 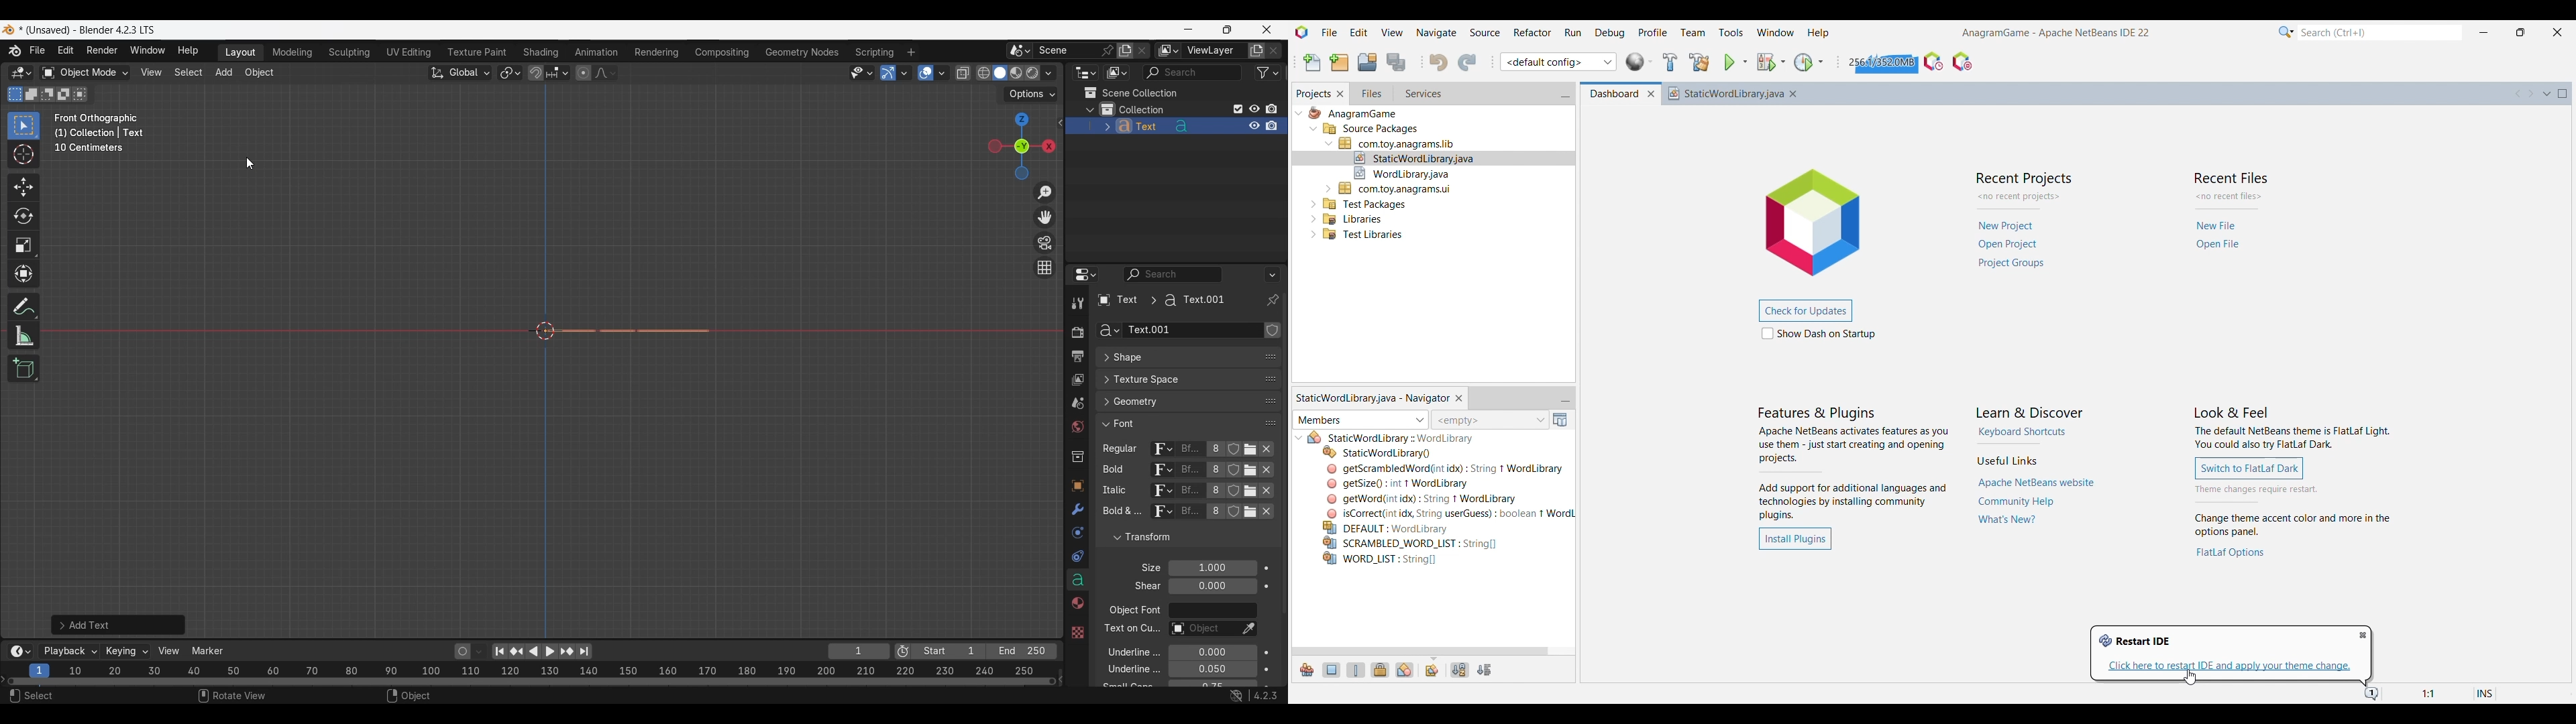 What do you see at coordinates (941, 73) in the screenshot?
I see `Overlays` at bounding box center [941, 73].